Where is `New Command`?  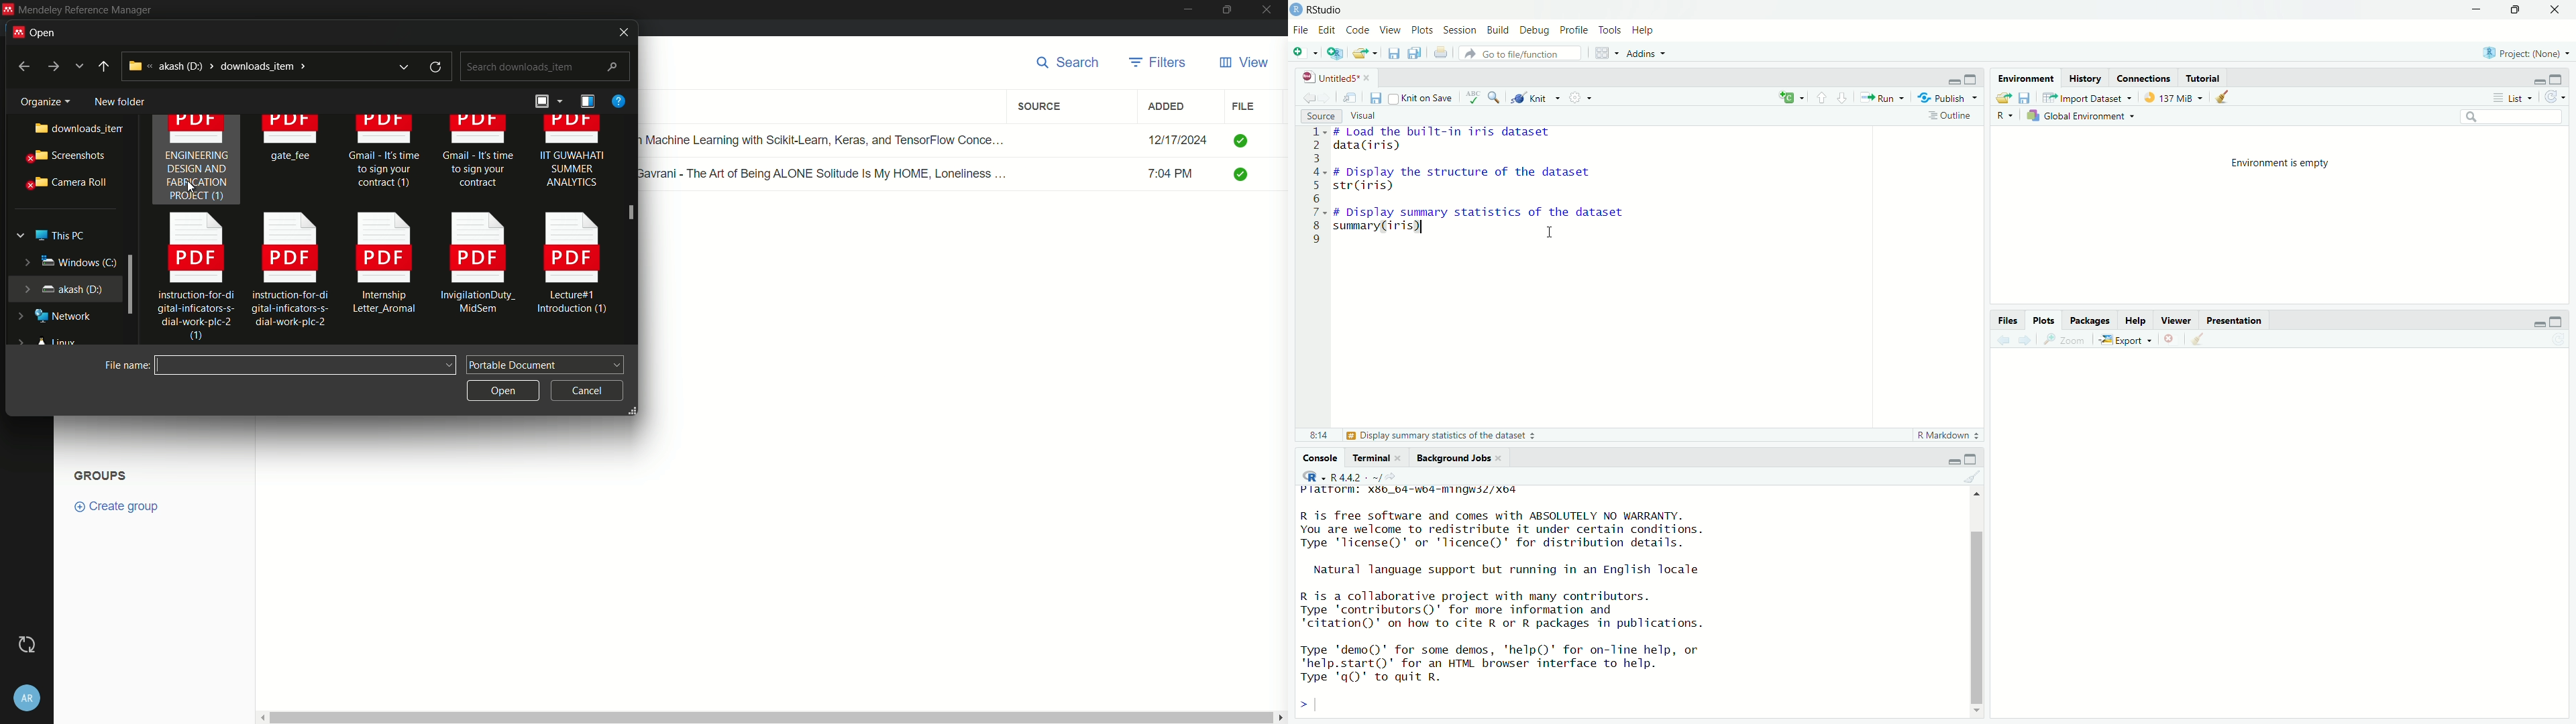
New Command is located at coordinates (1792, 96).